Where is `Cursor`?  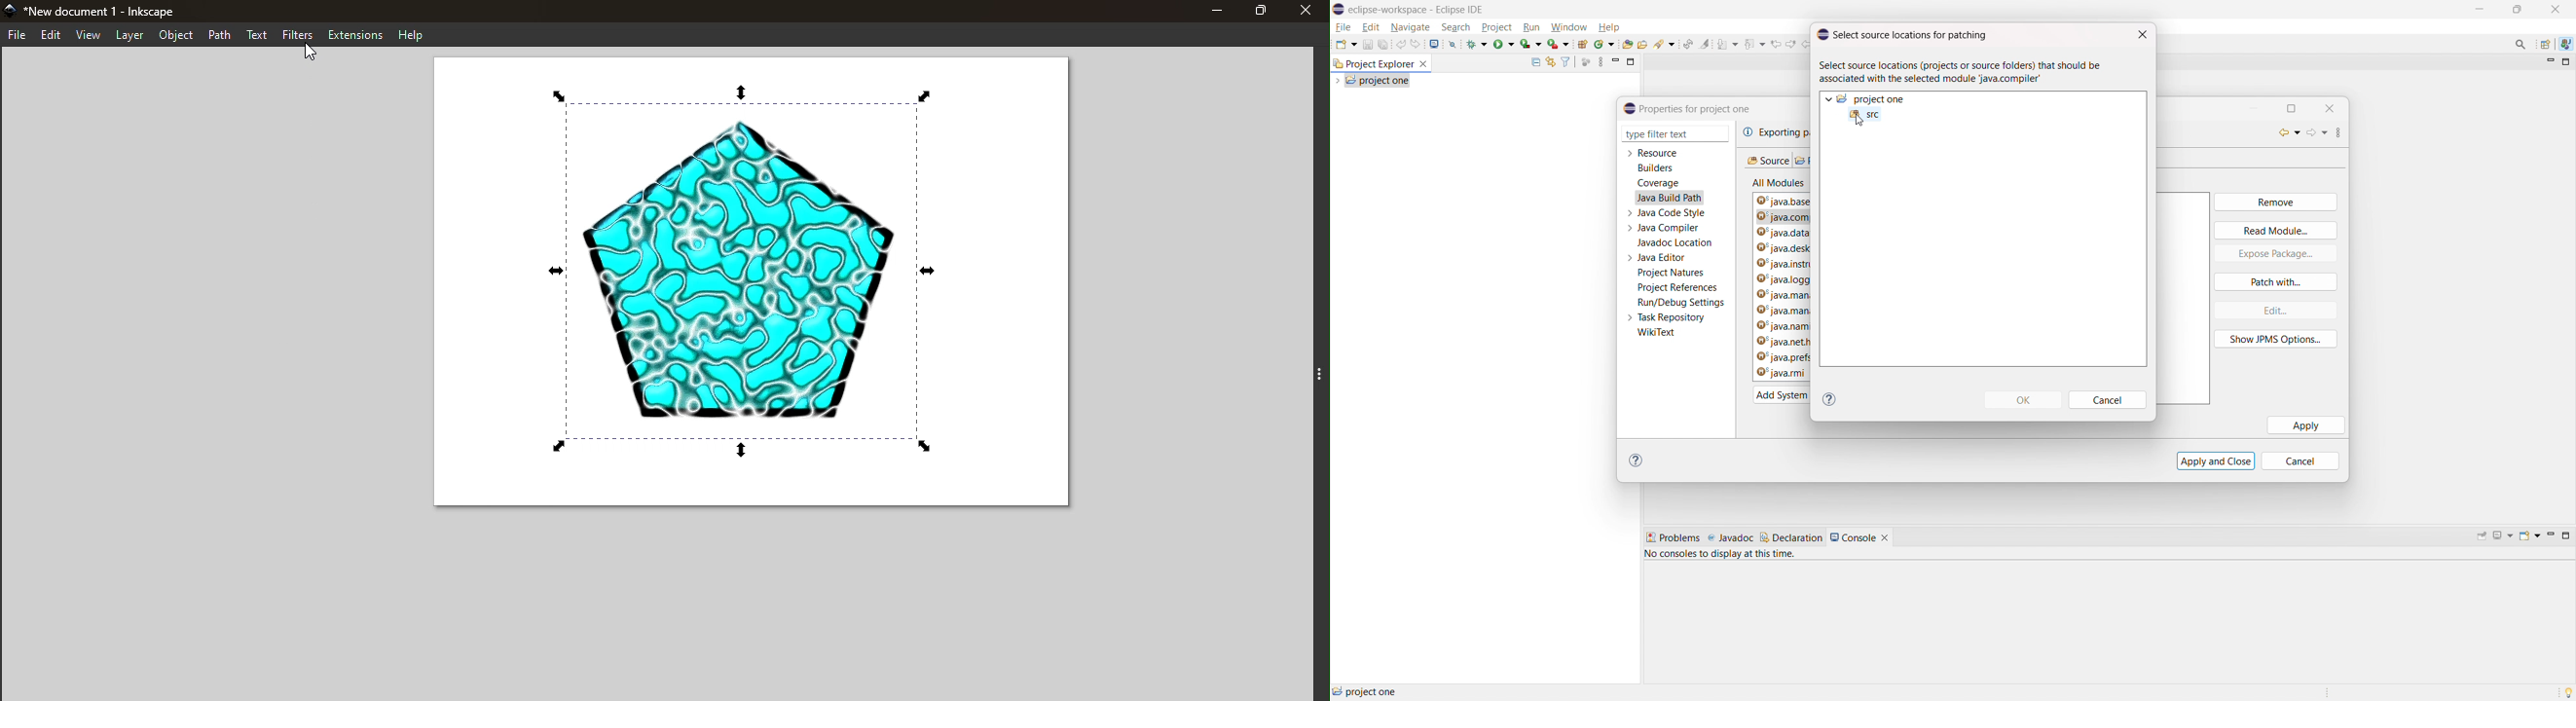 Cursor is located at coordinates (315, 55).